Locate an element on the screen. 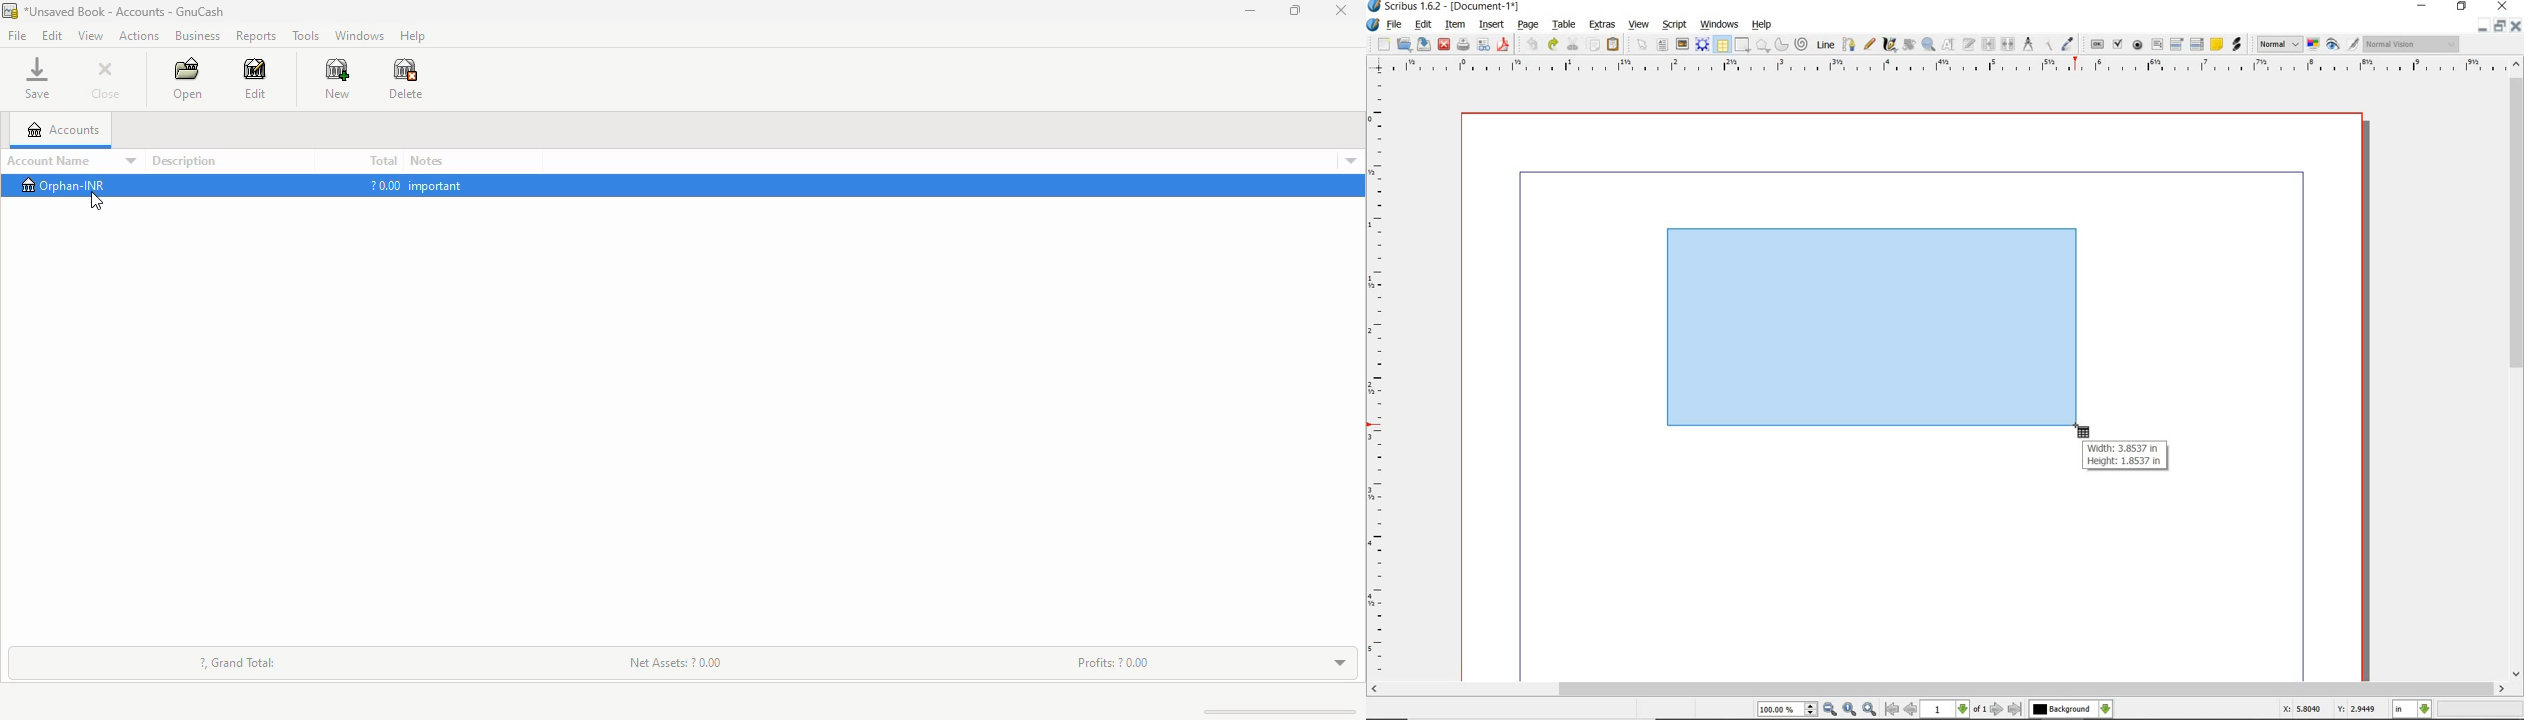  description is located at coordinates (184, 160).